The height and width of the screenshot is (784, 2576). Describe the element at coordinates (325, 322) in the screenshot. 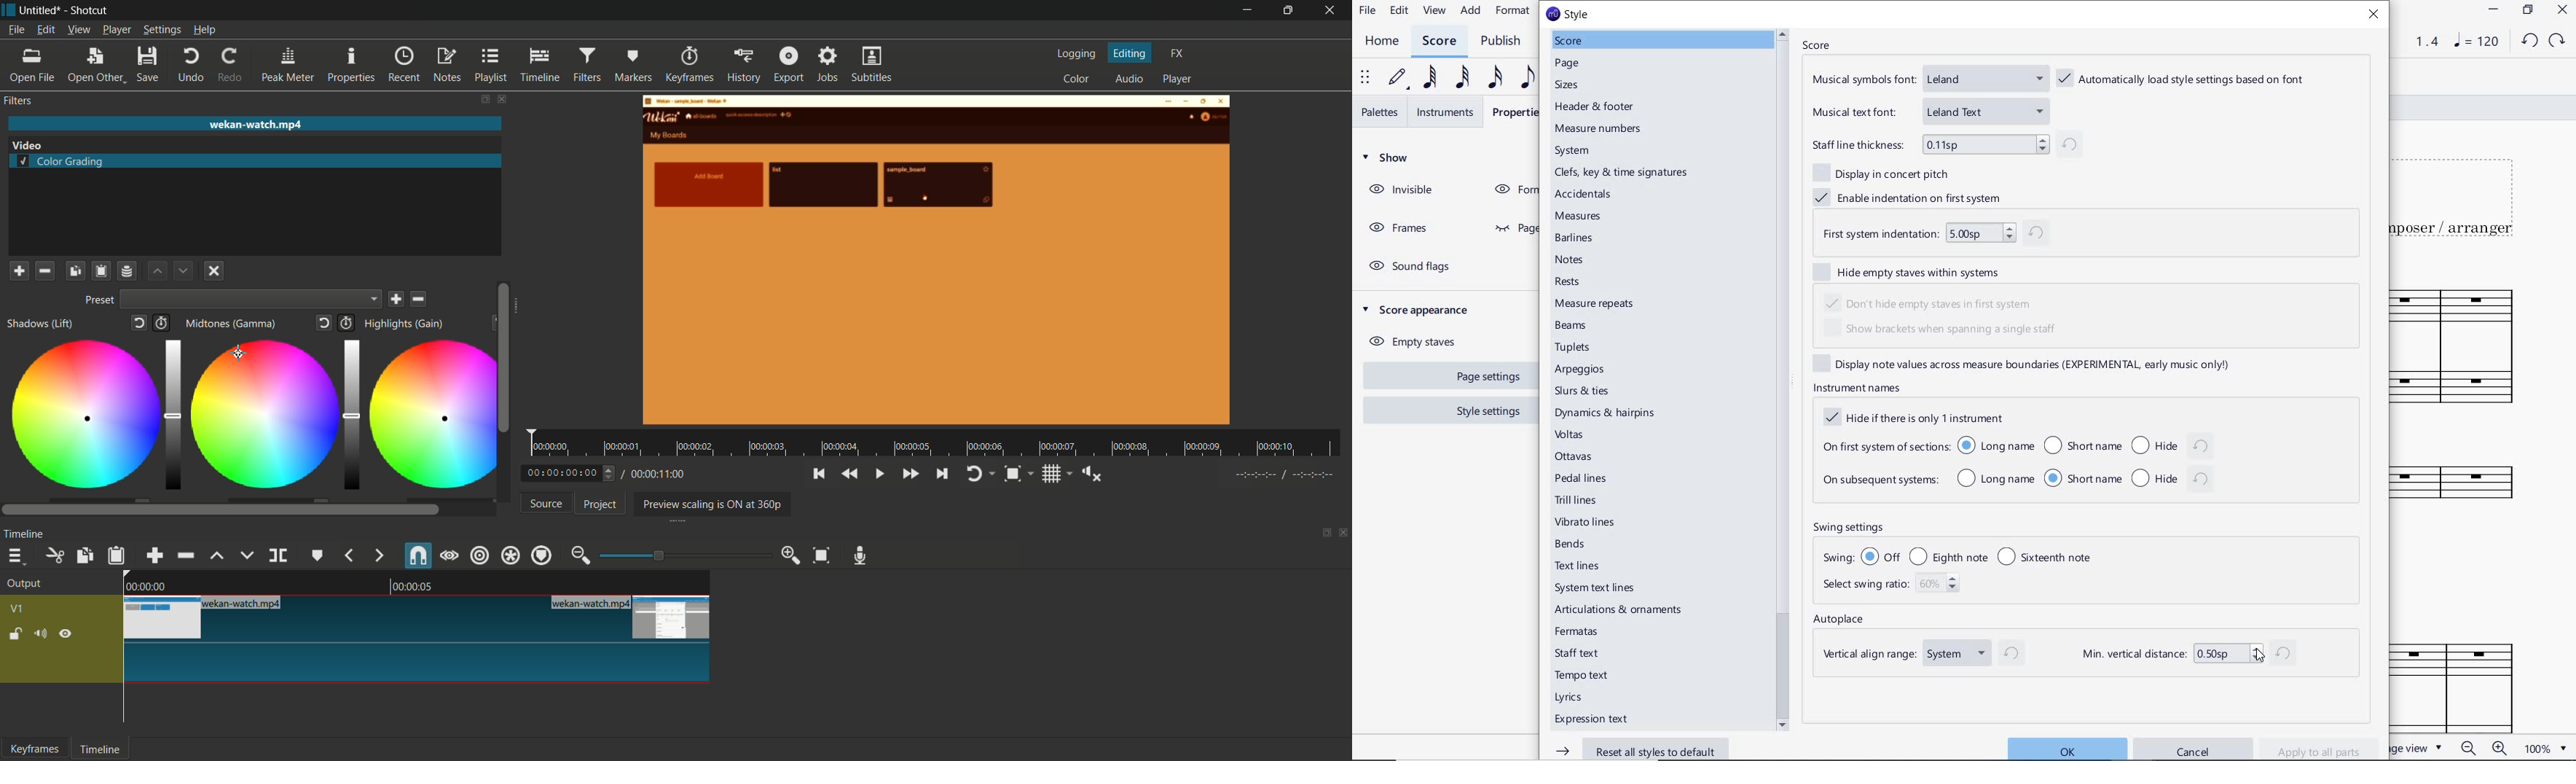

I see `reset to default` at that location.